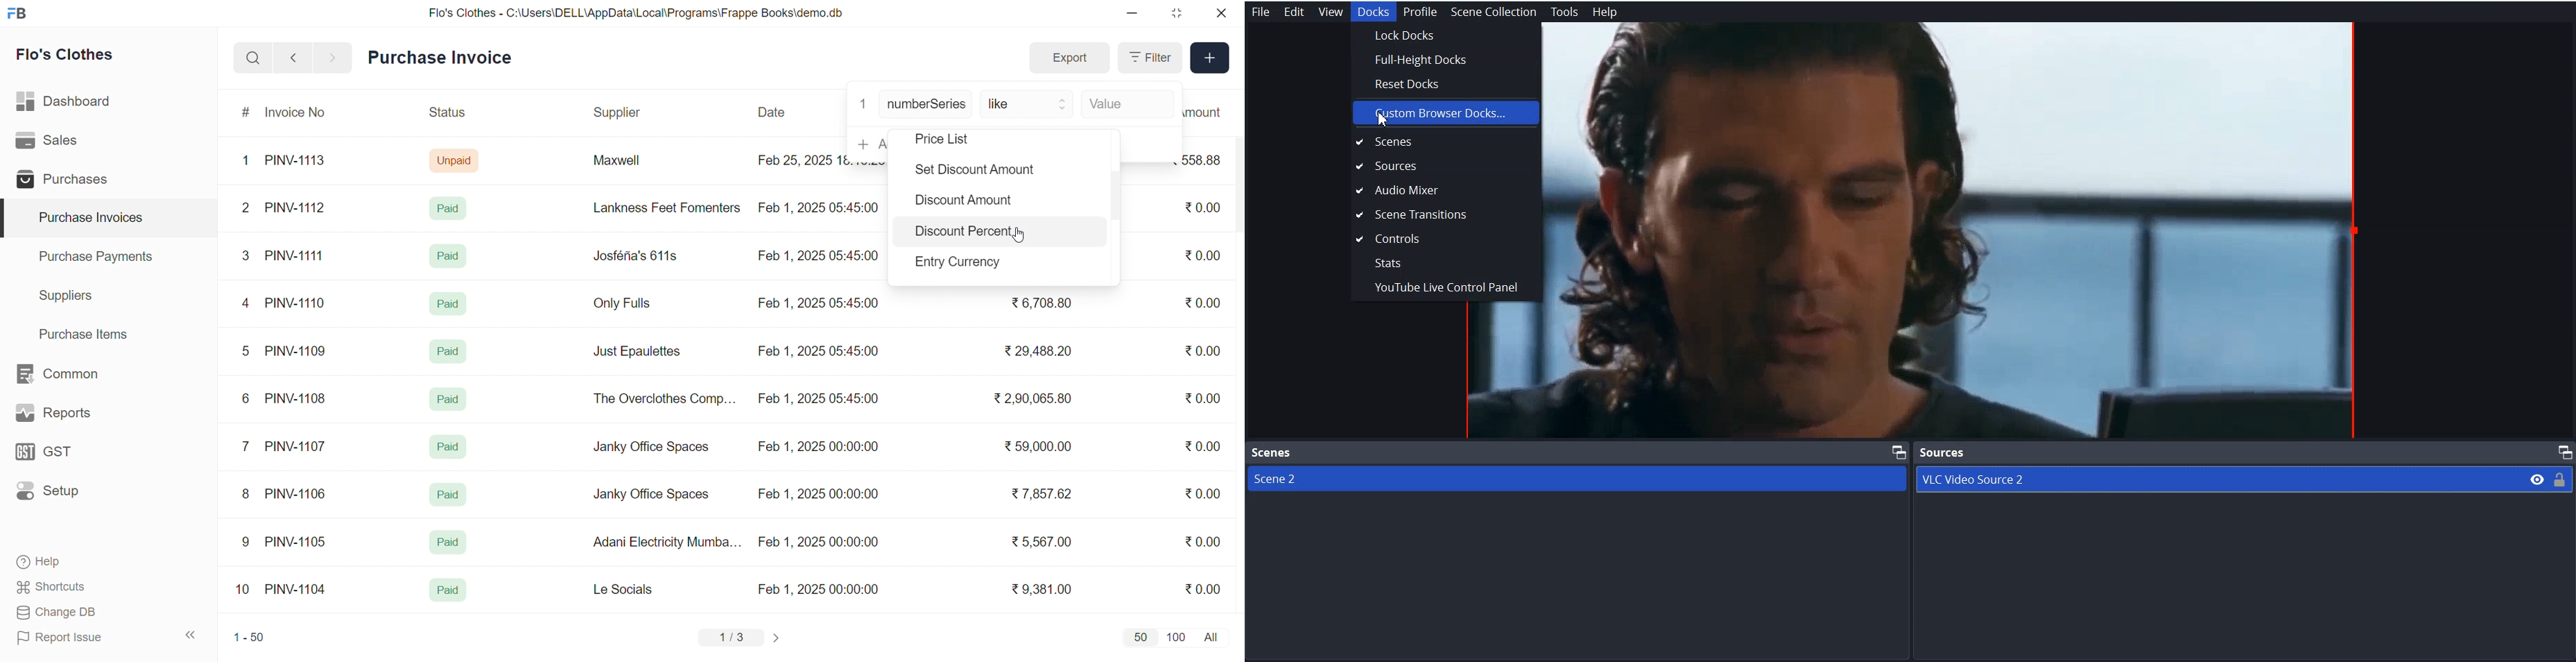 The image size is (2576, 672). Describe the element at coordinates (451, 208) in the screenshot. I see `Paid` at that location.